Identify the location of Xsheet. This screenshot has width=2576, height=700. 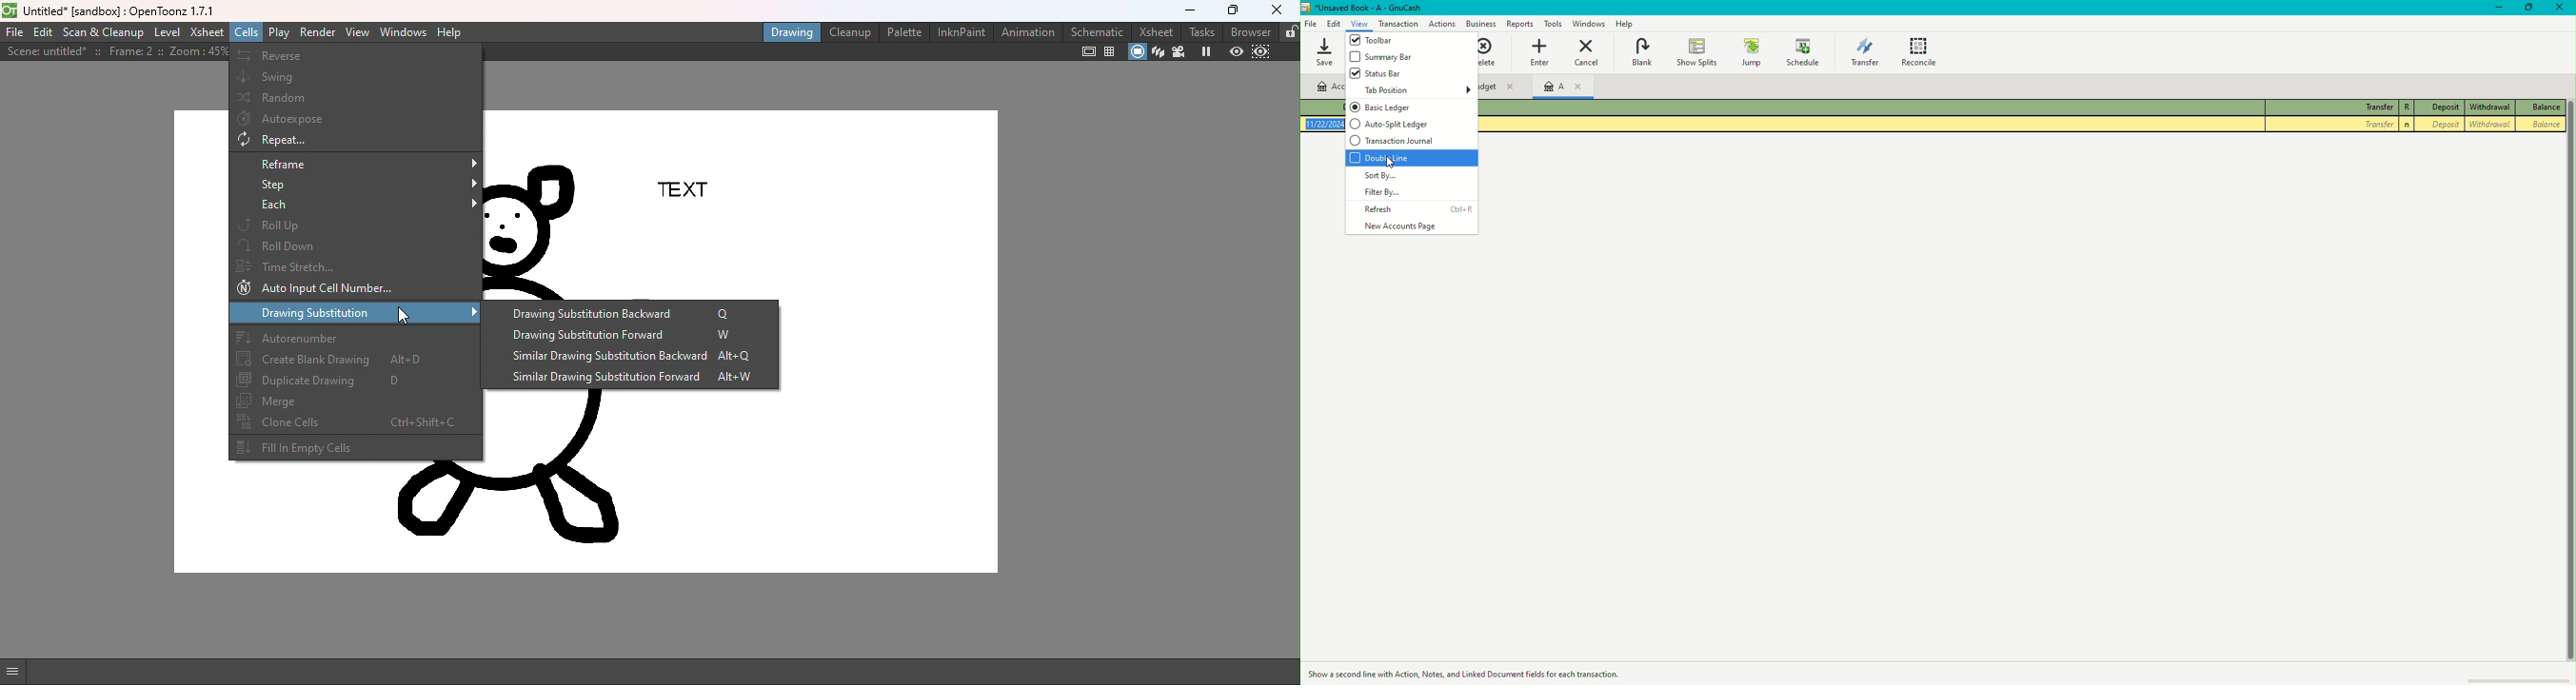
(1153, 31).